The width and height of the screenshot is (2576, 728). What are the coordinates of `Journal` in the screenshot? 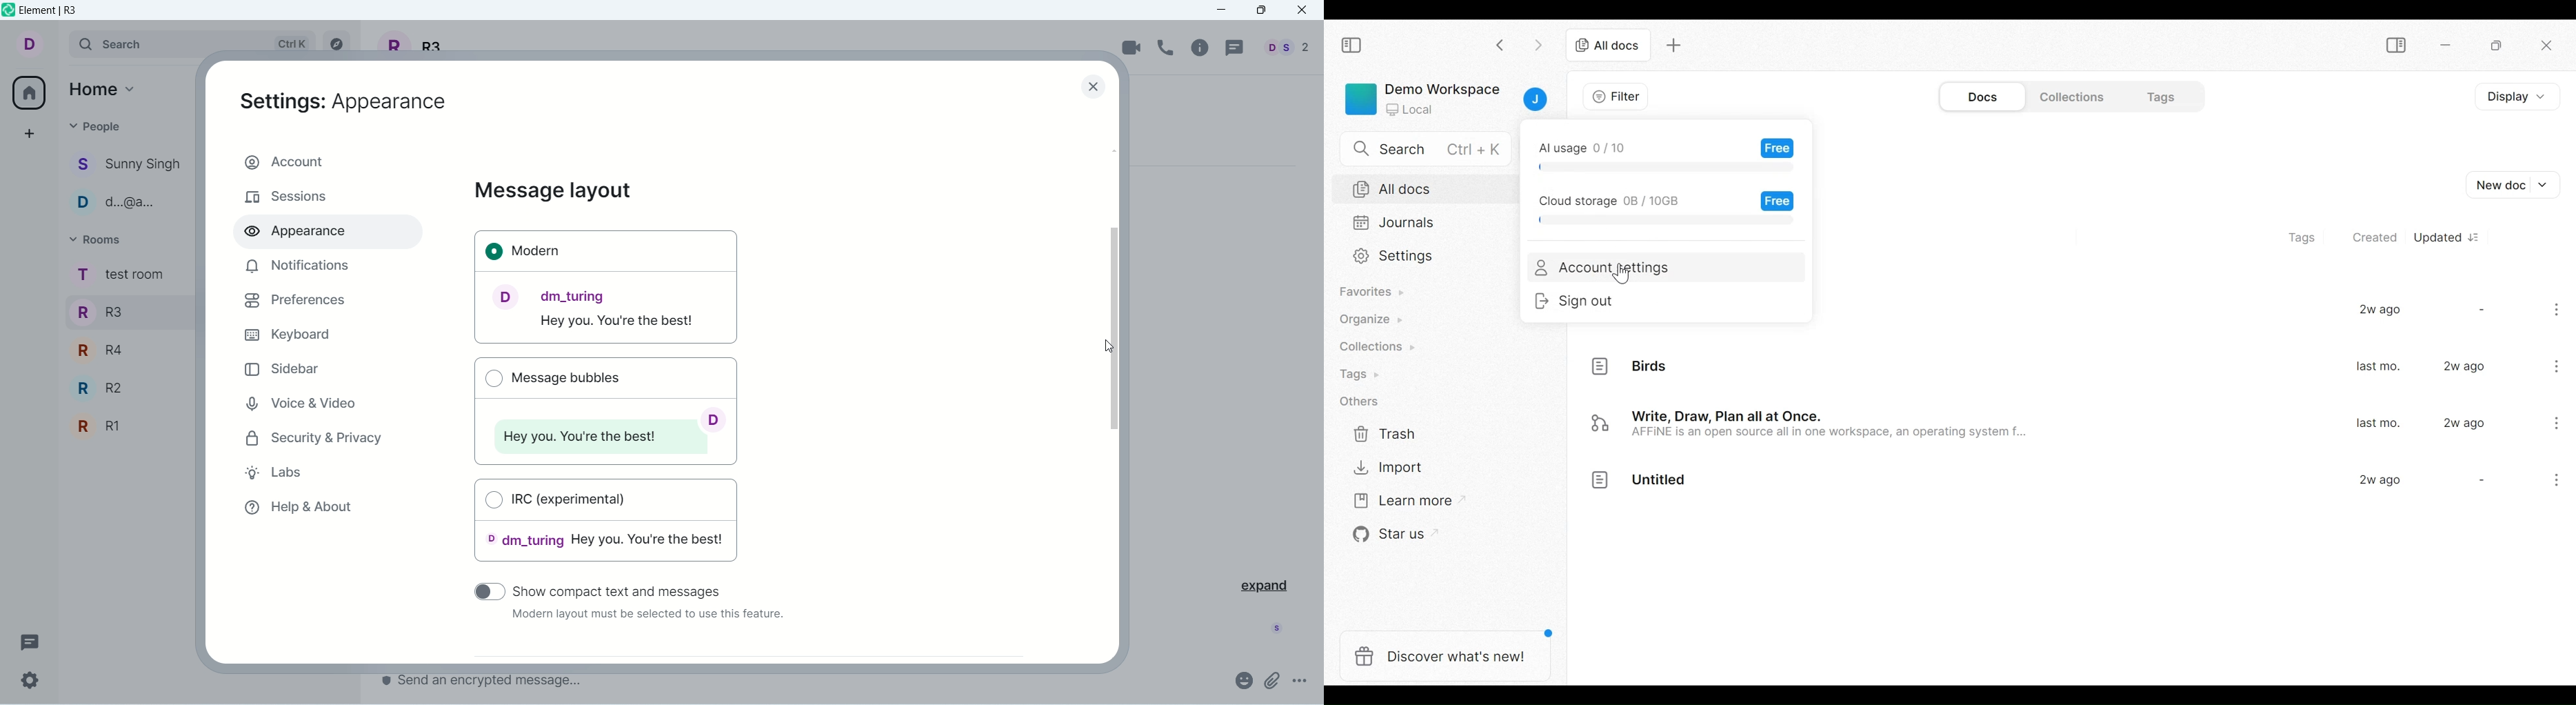 It's located at (1428, 224).